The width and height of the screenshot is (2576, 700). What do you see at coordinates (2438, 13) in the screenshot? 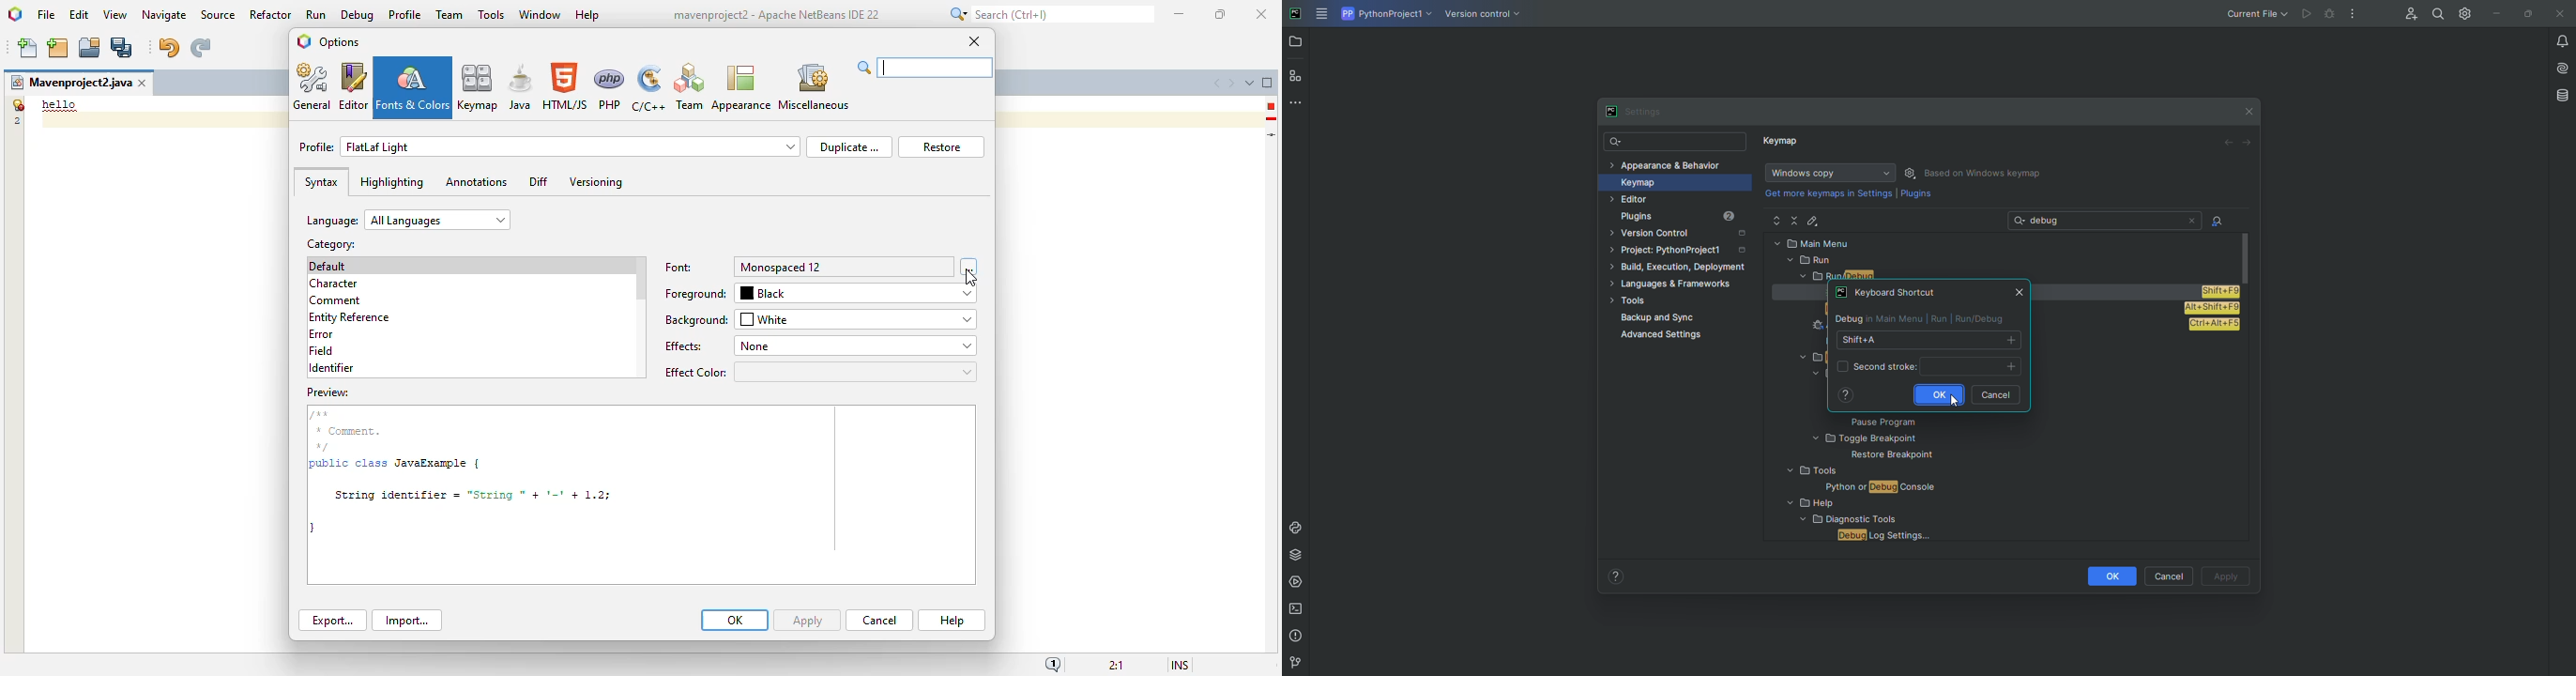
I see `Find` at bounding box center [2438, 13].